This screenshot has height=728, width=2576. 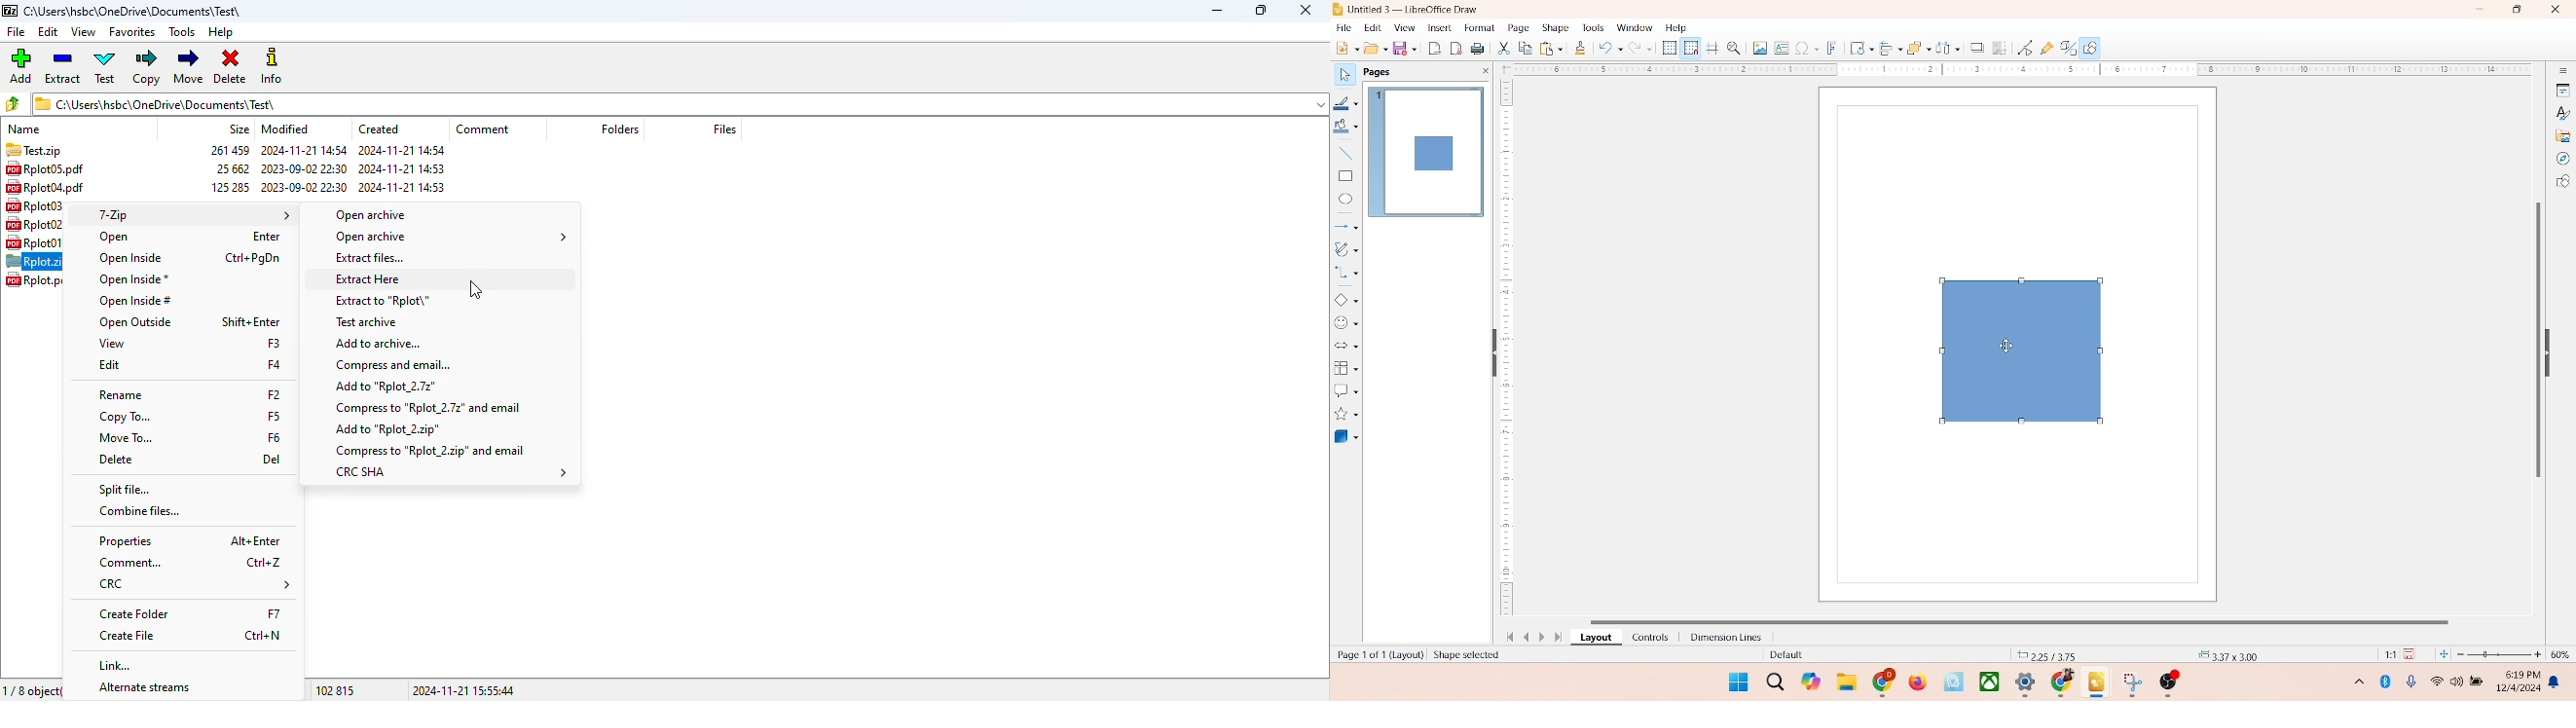 I want to click on rectangle, so click(x=1345, y=175).